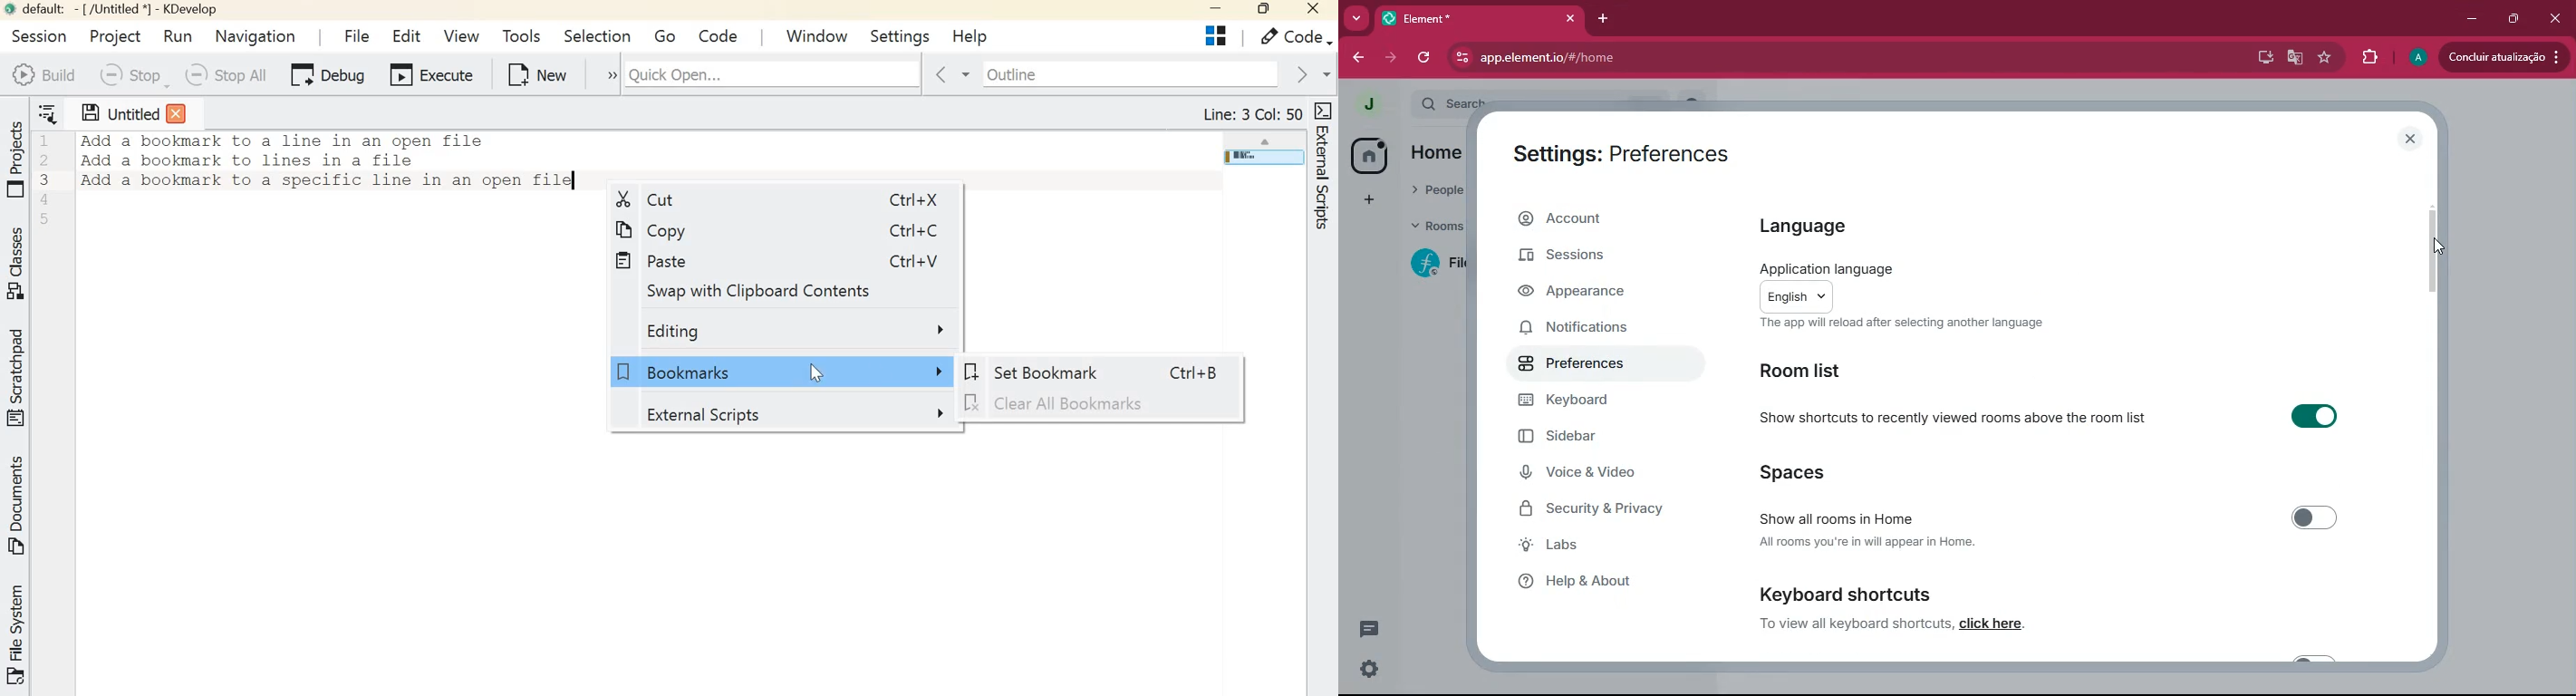 Image resolution: width=2576 pixels, height=700 pixels. I want to click on forward, so click(1394, 58).